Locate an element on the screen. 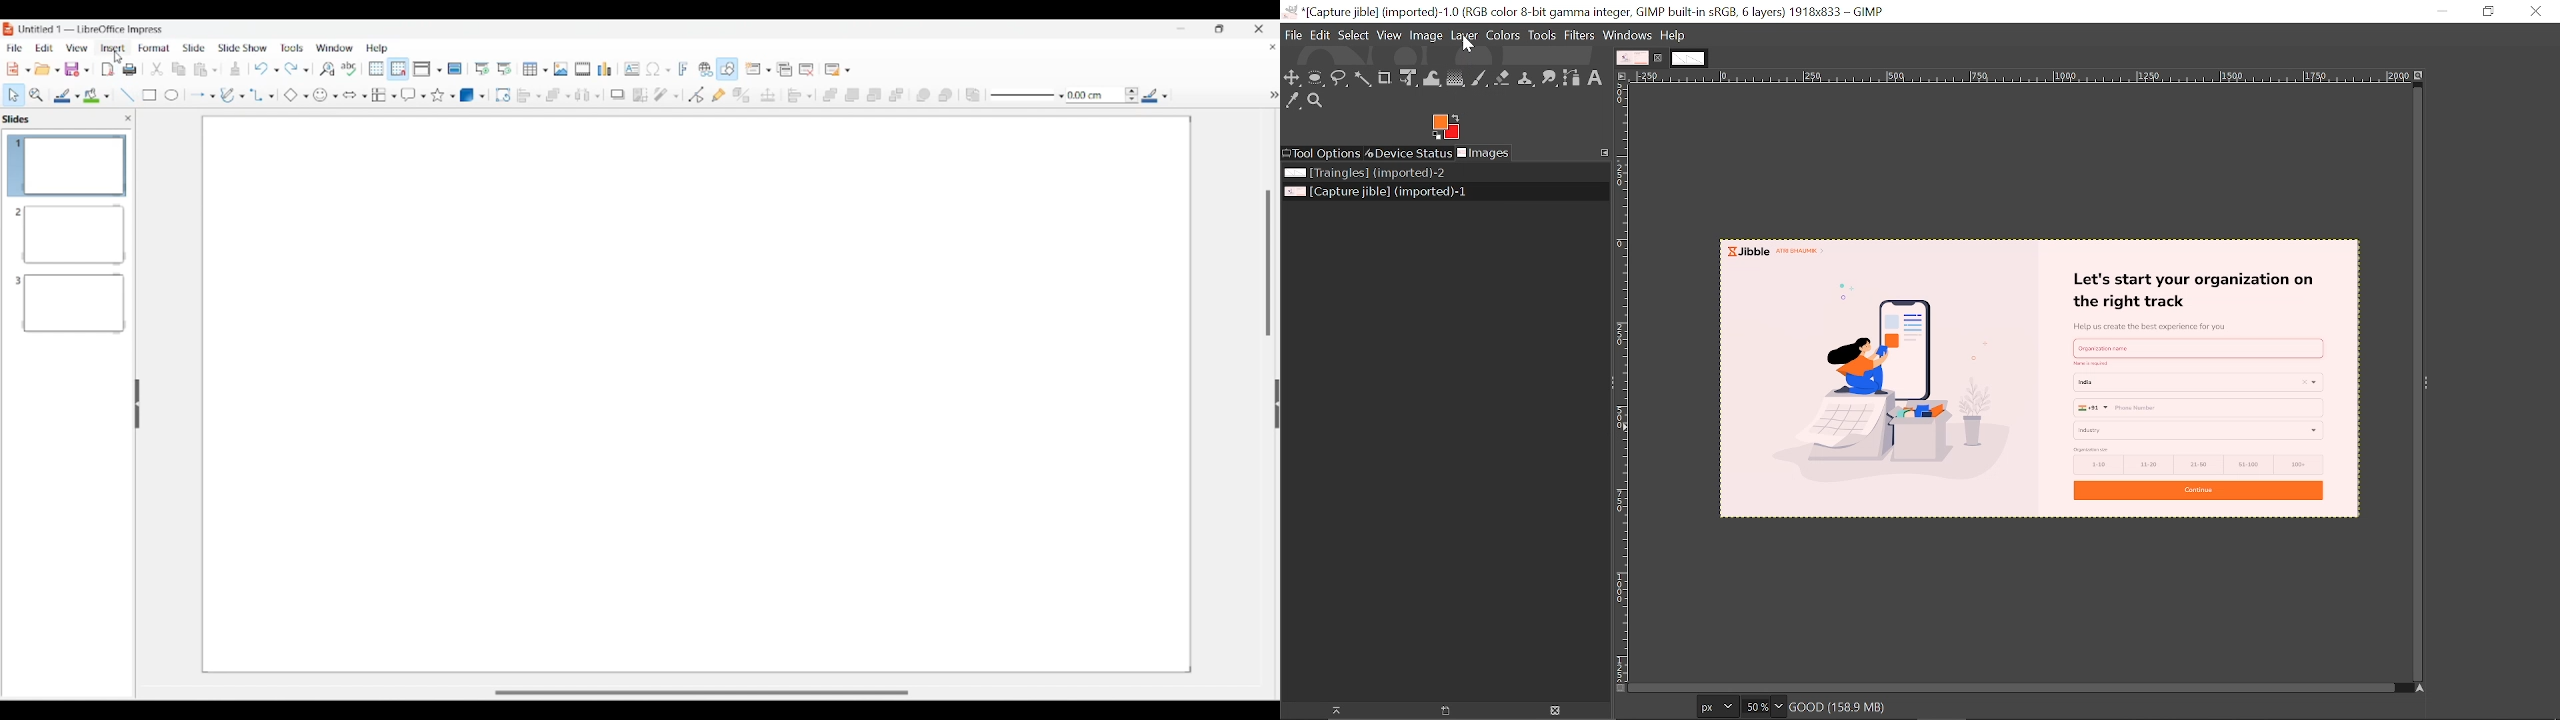 The height and width of the screenshot is (728, 2576). Hide left panel is located at coordinates (137, 404).